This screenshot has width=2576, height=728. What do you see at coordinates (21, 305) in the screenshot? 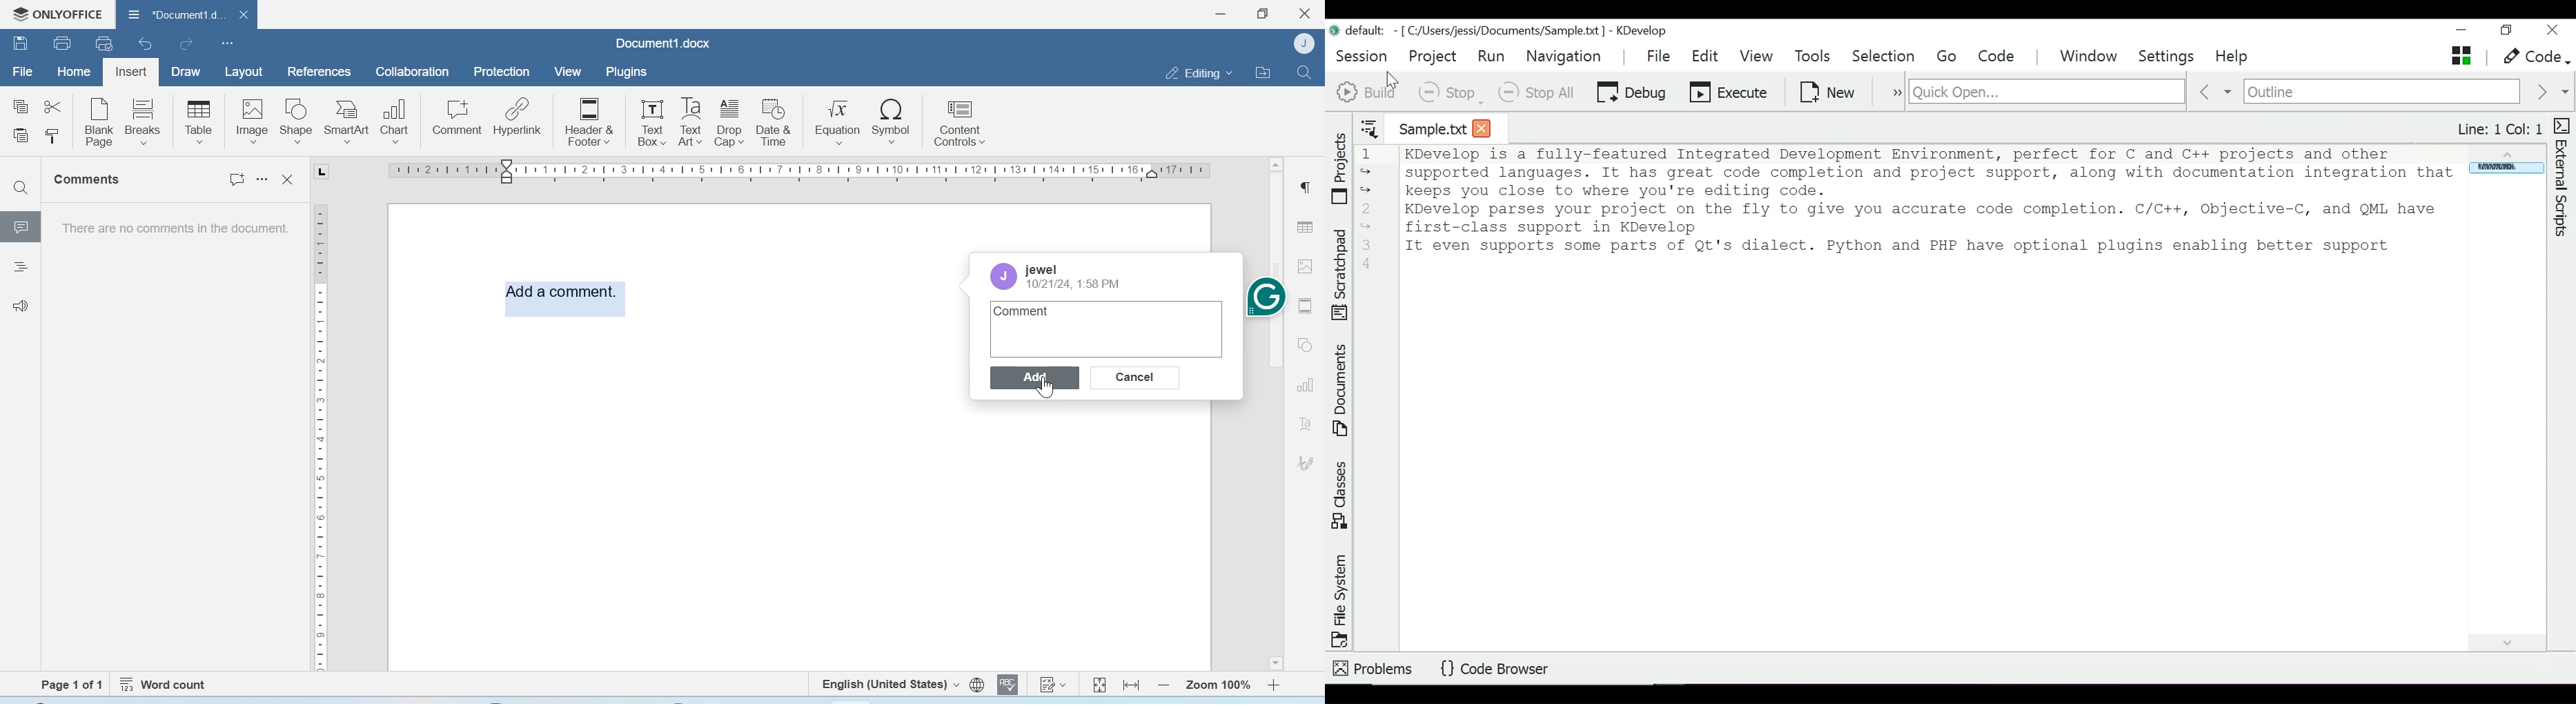
I see `Feedback & Support` at bounding box center [21, 305].